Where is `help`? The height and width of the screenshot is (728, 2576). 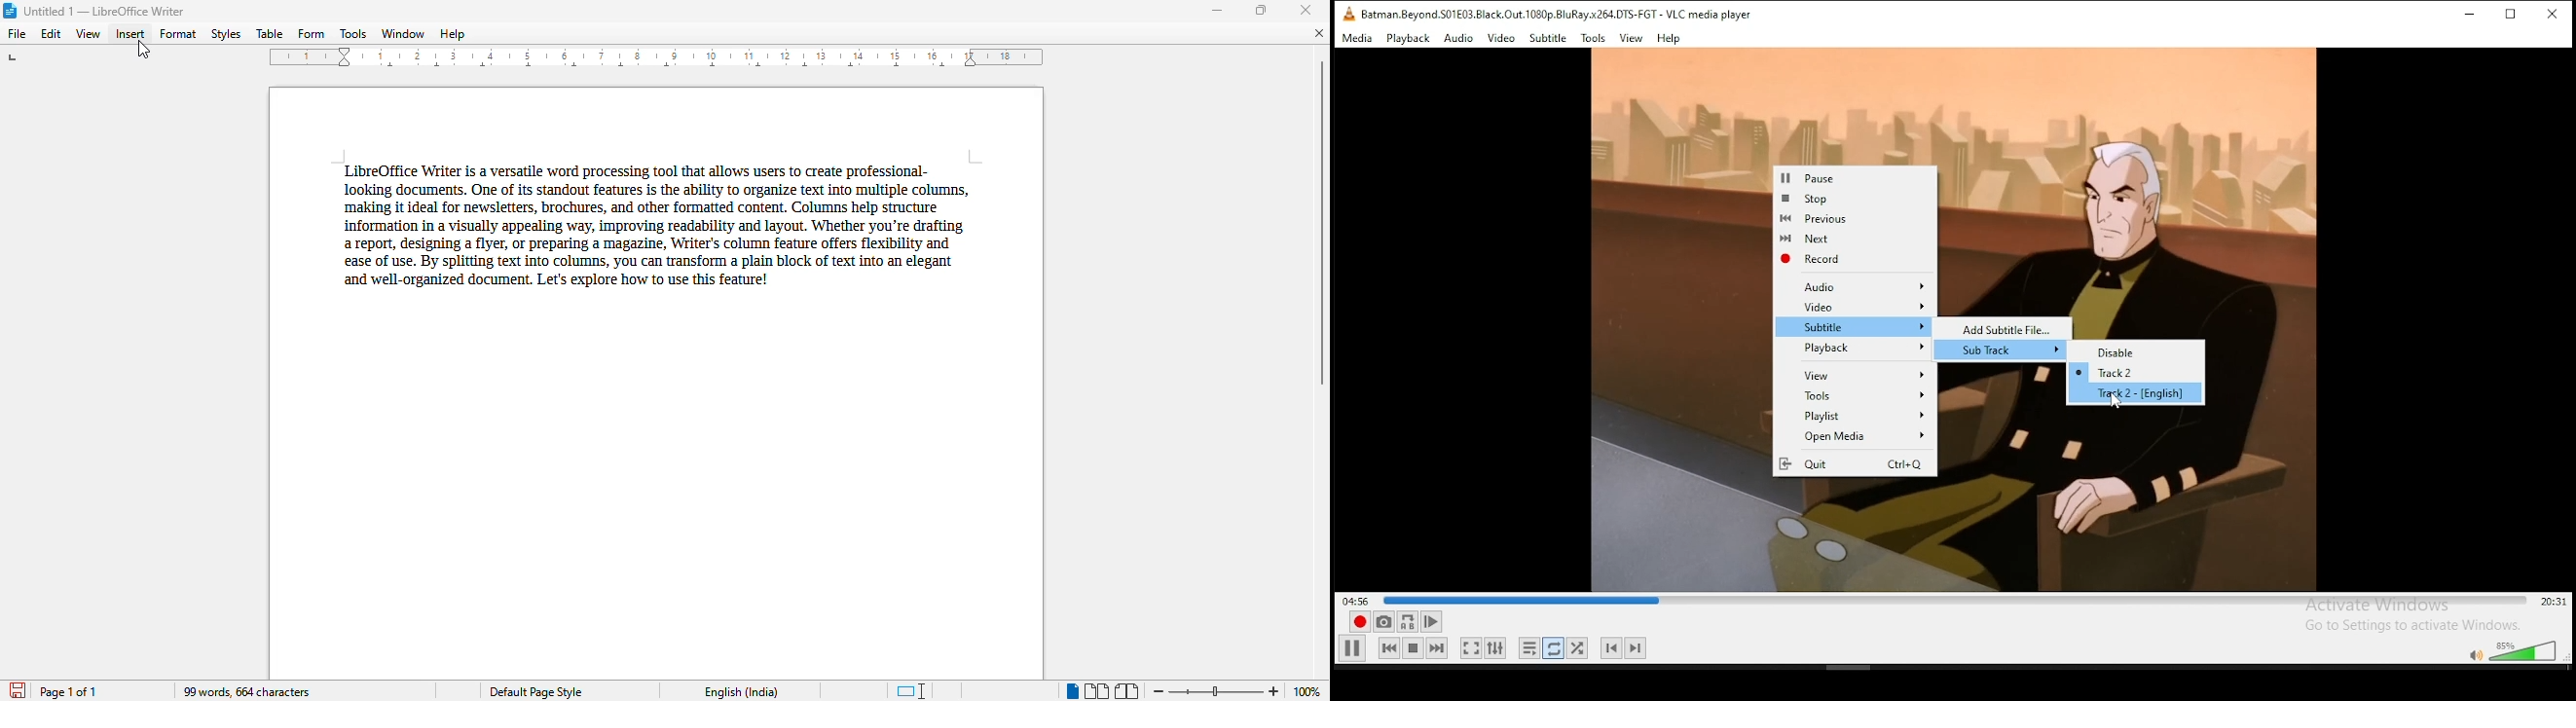 help is located at coordinates (452, 34).